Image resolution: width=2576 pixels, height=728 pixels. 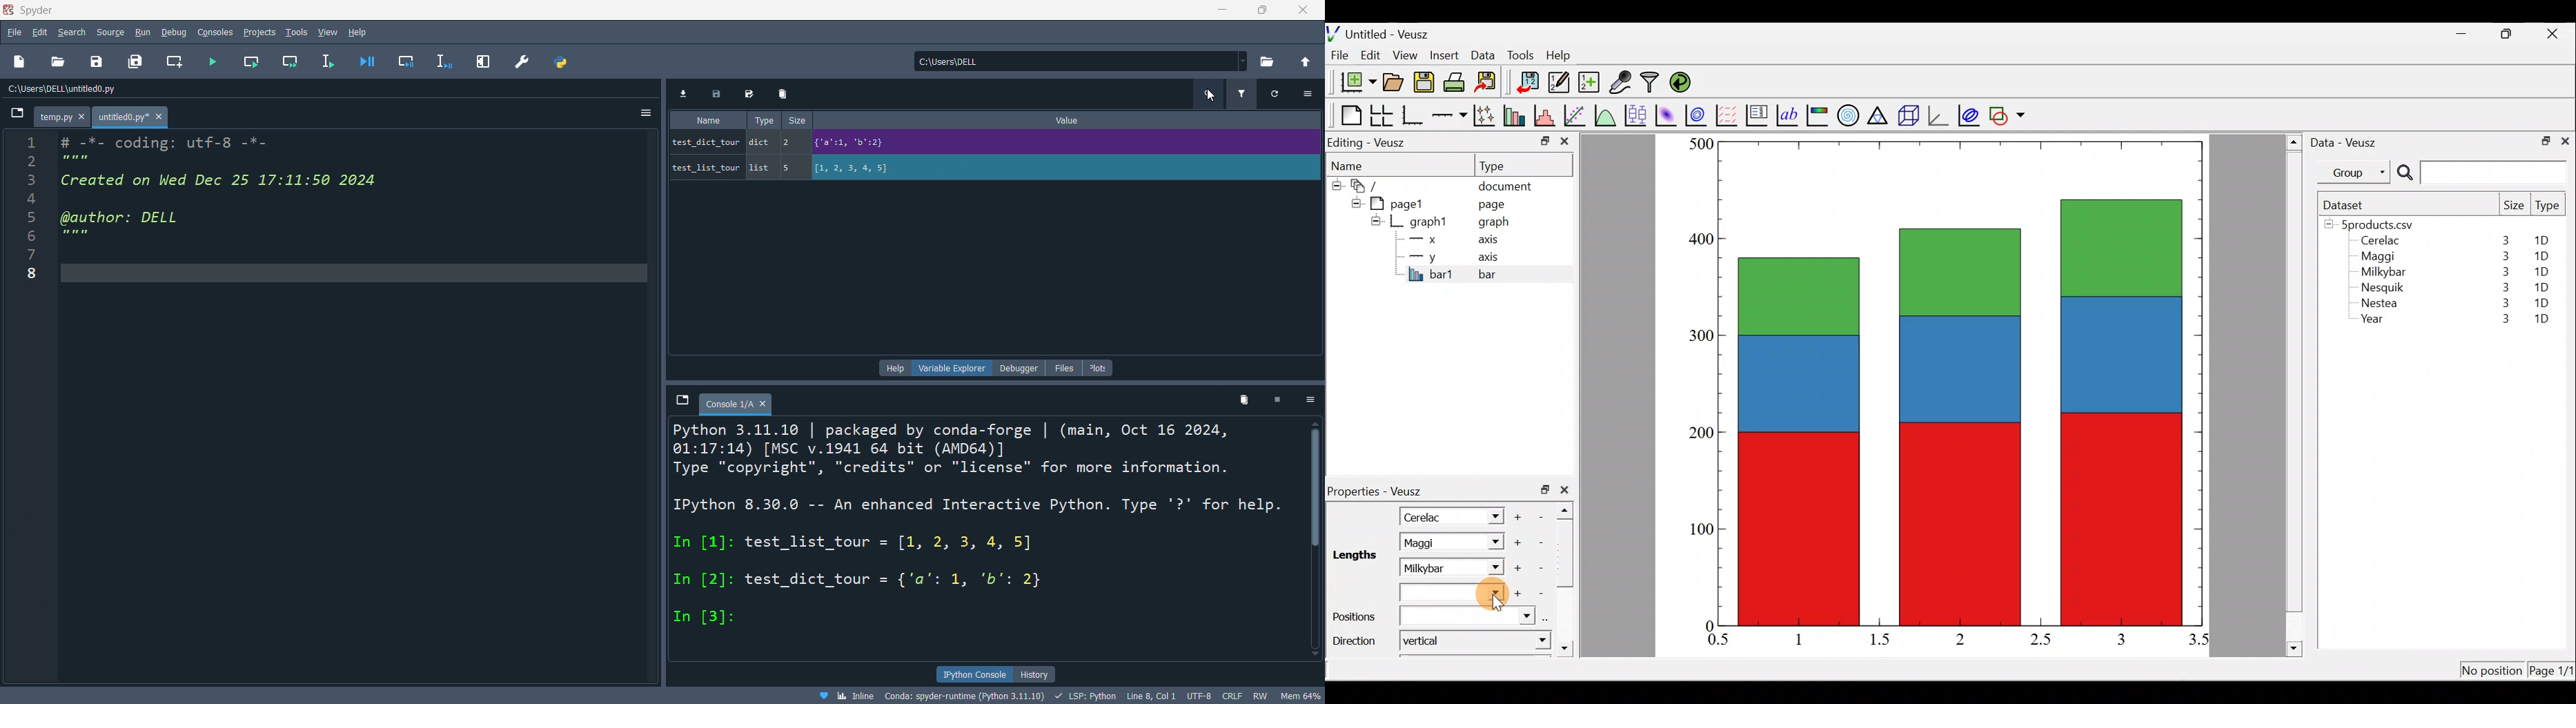 I want to click on files, so click(x=1061, y=366).